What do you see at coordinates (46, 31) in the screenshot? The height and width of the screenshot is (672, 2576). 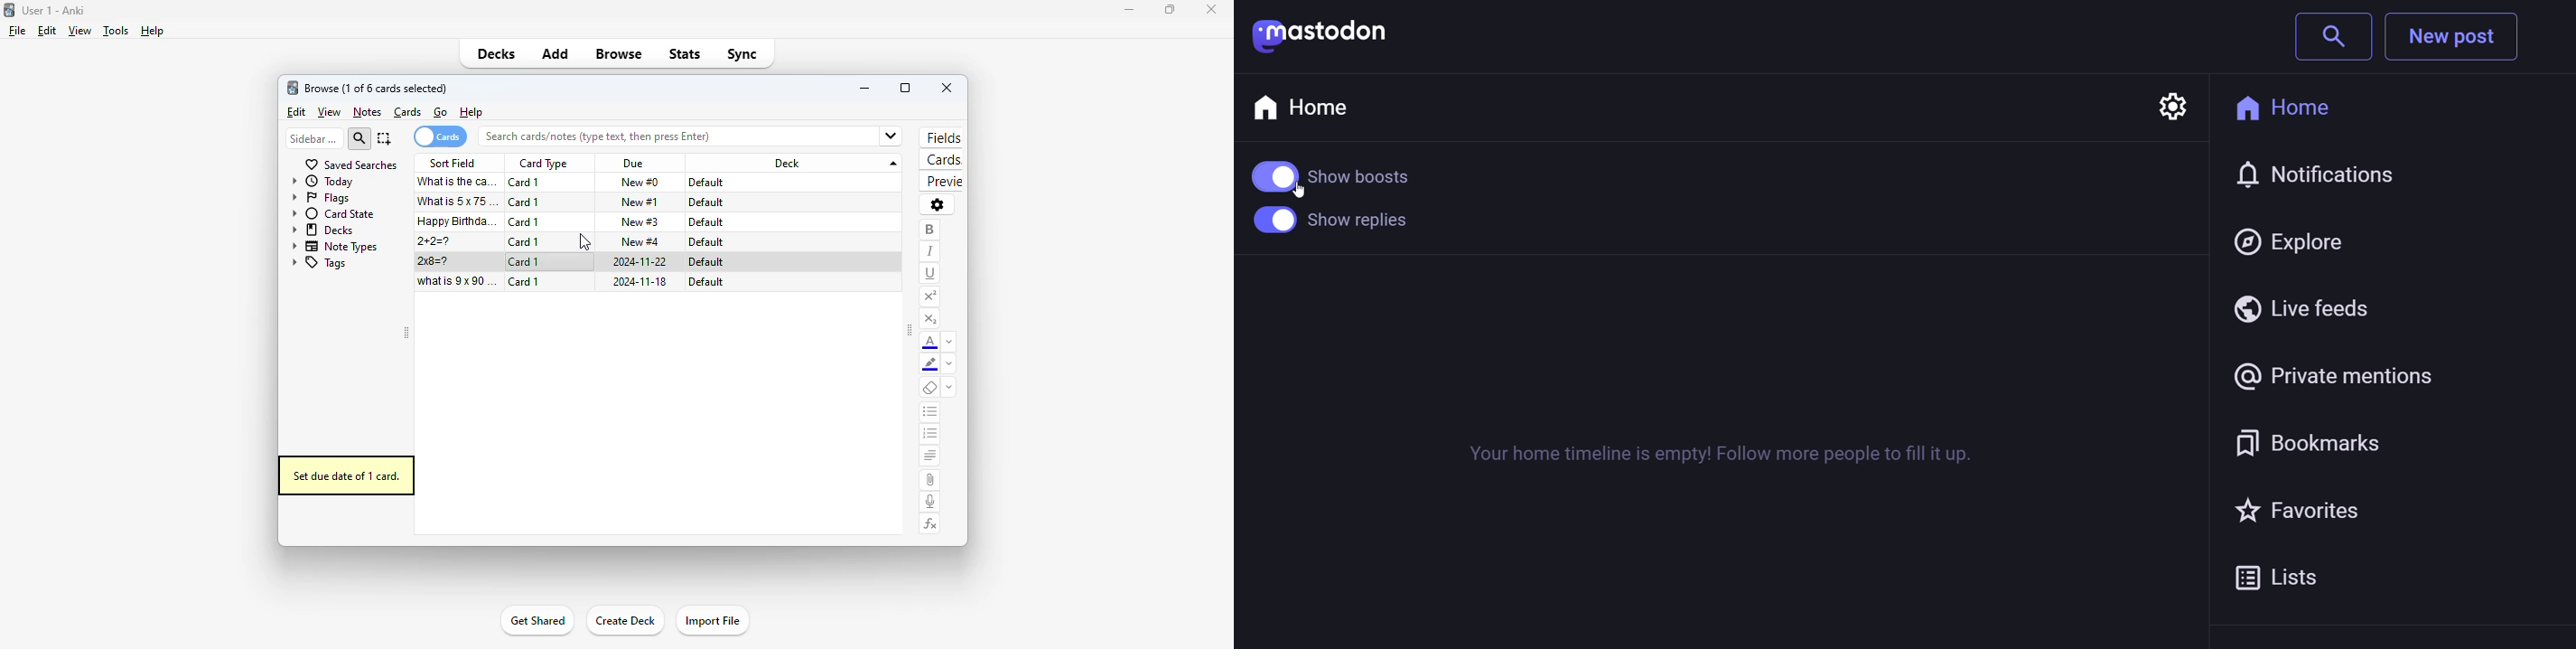 I see `edit` at bounding box center [46, 31].